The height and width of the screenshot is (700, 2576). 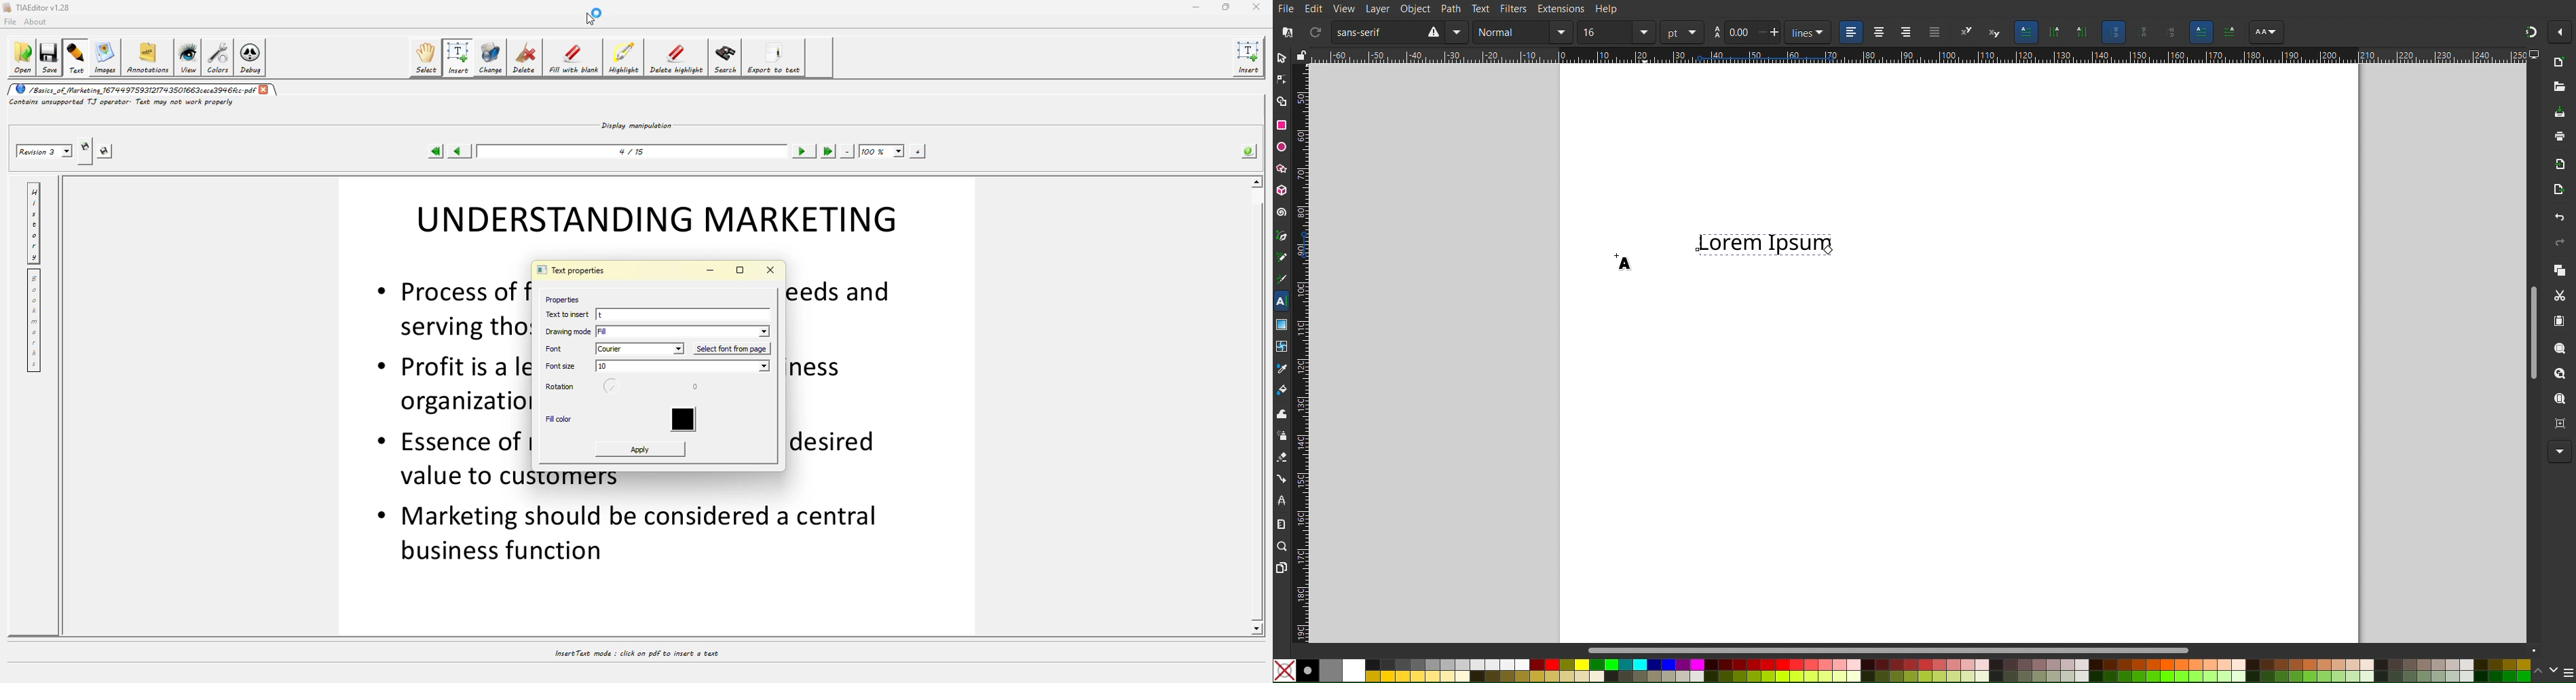 What do you see at coordinates (2559, 136) in the screenshot?
I see `Print` at bounding box center [2559, 136].